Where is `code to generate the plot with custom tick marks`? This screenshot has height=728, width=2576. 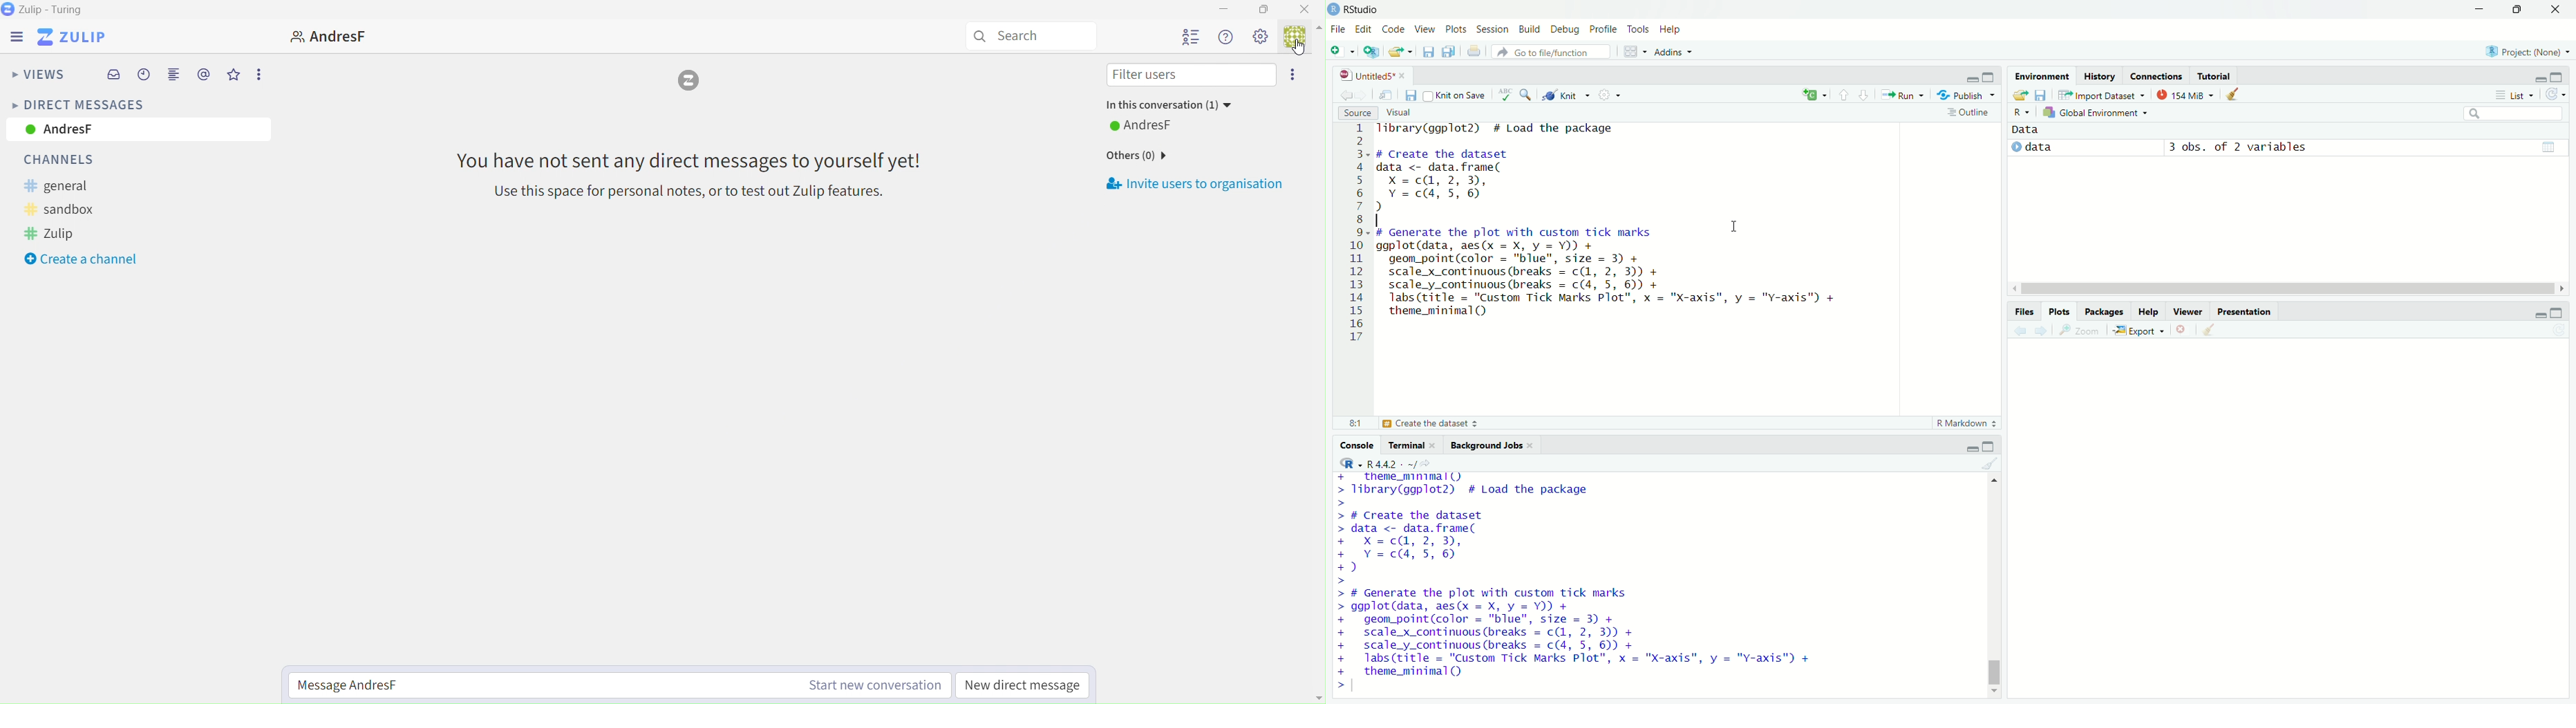
code to generate the plot with custom tick marks is located at coordinates (1584, 632).